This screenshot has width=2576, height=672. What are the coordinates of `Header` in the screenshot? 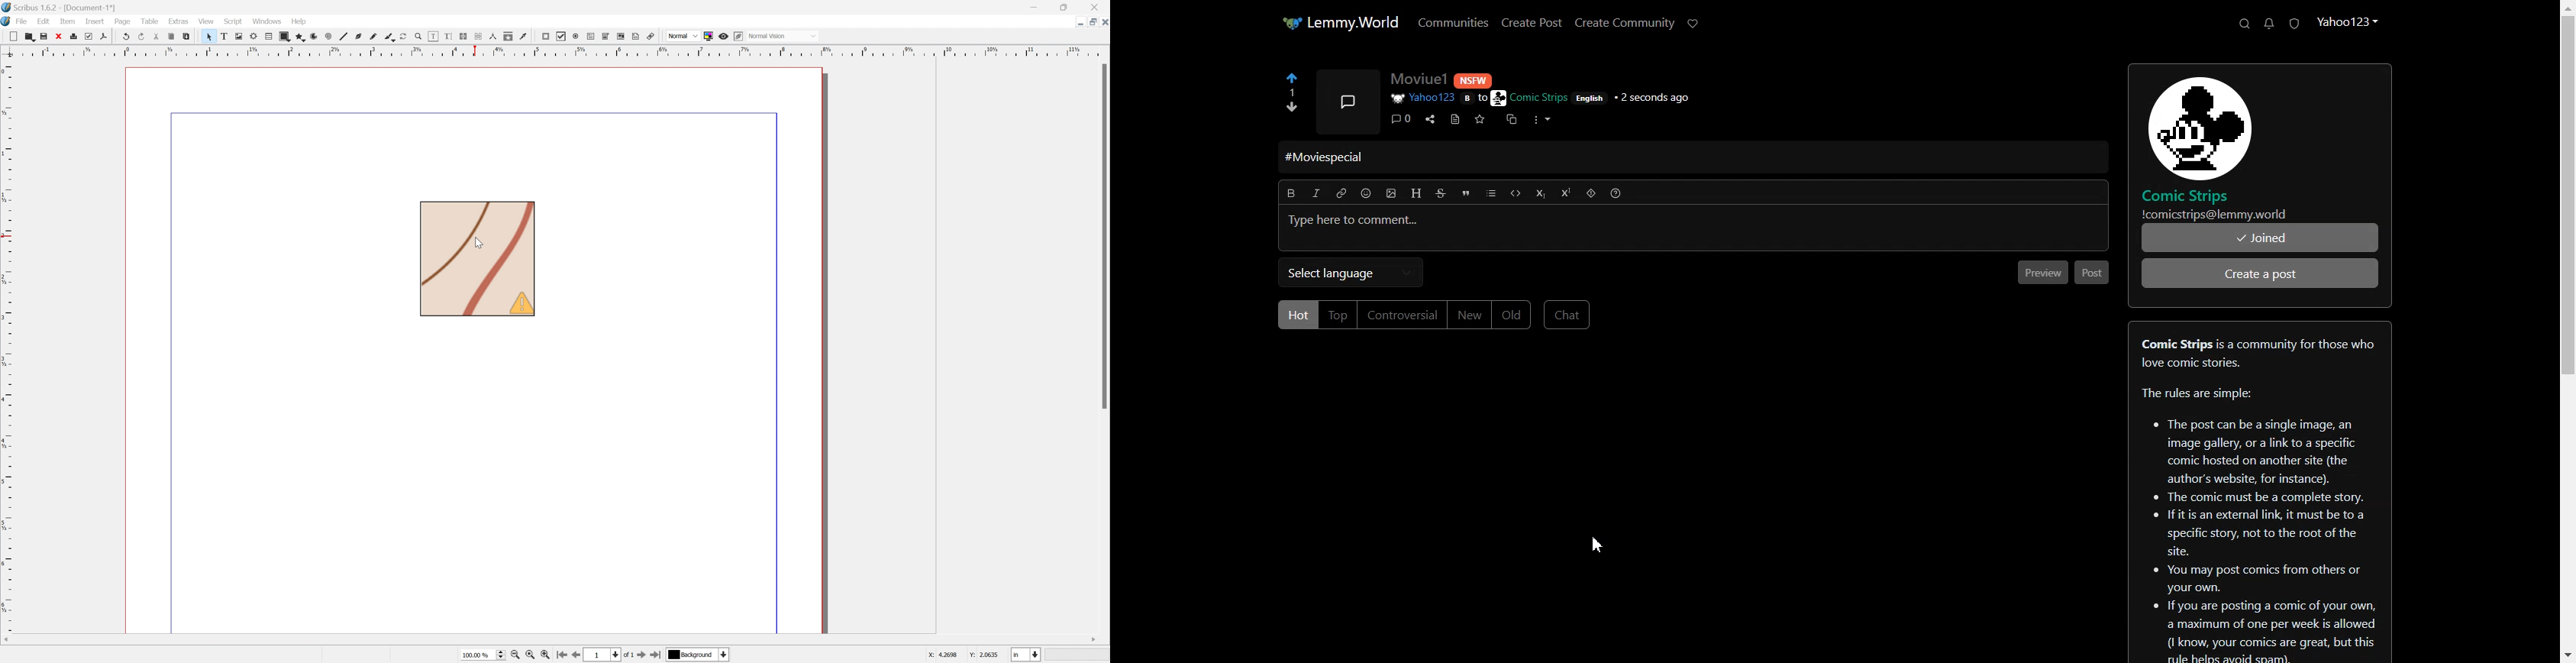 It's located at (1415, 193).